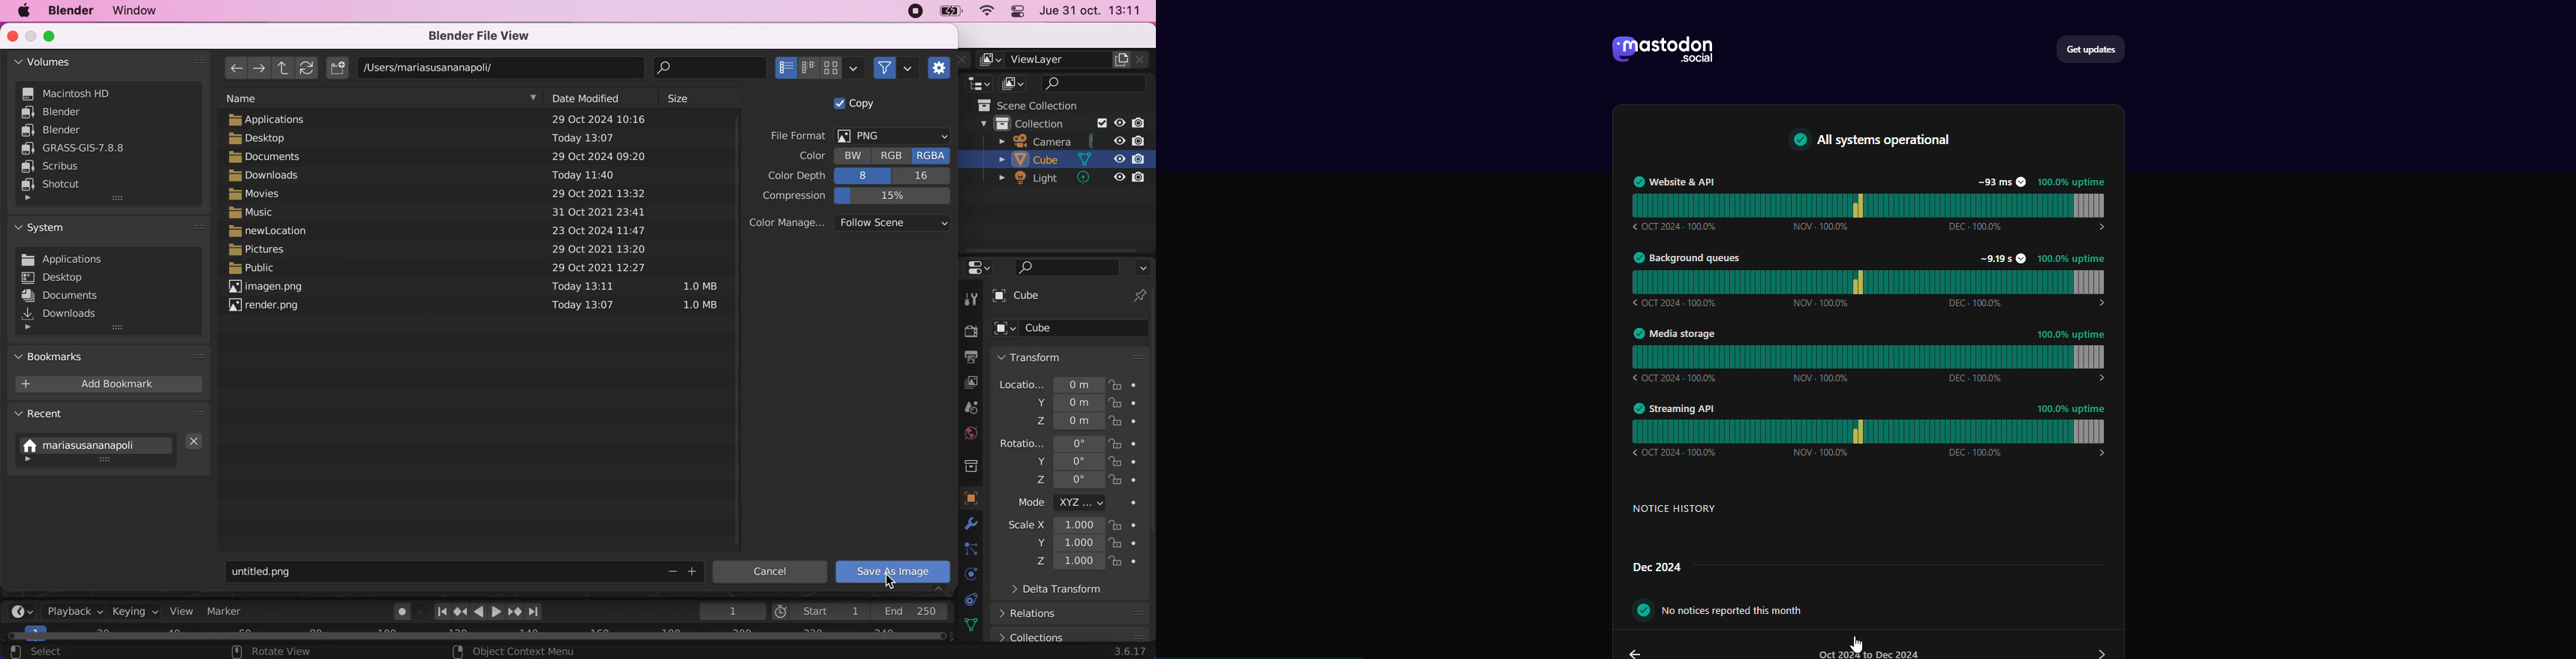 This screenshot has height=672, width=2576. What do you see at coordinates (1667, 50) in the screenshot?
I see `logo` at bounding box center [1667, 50].